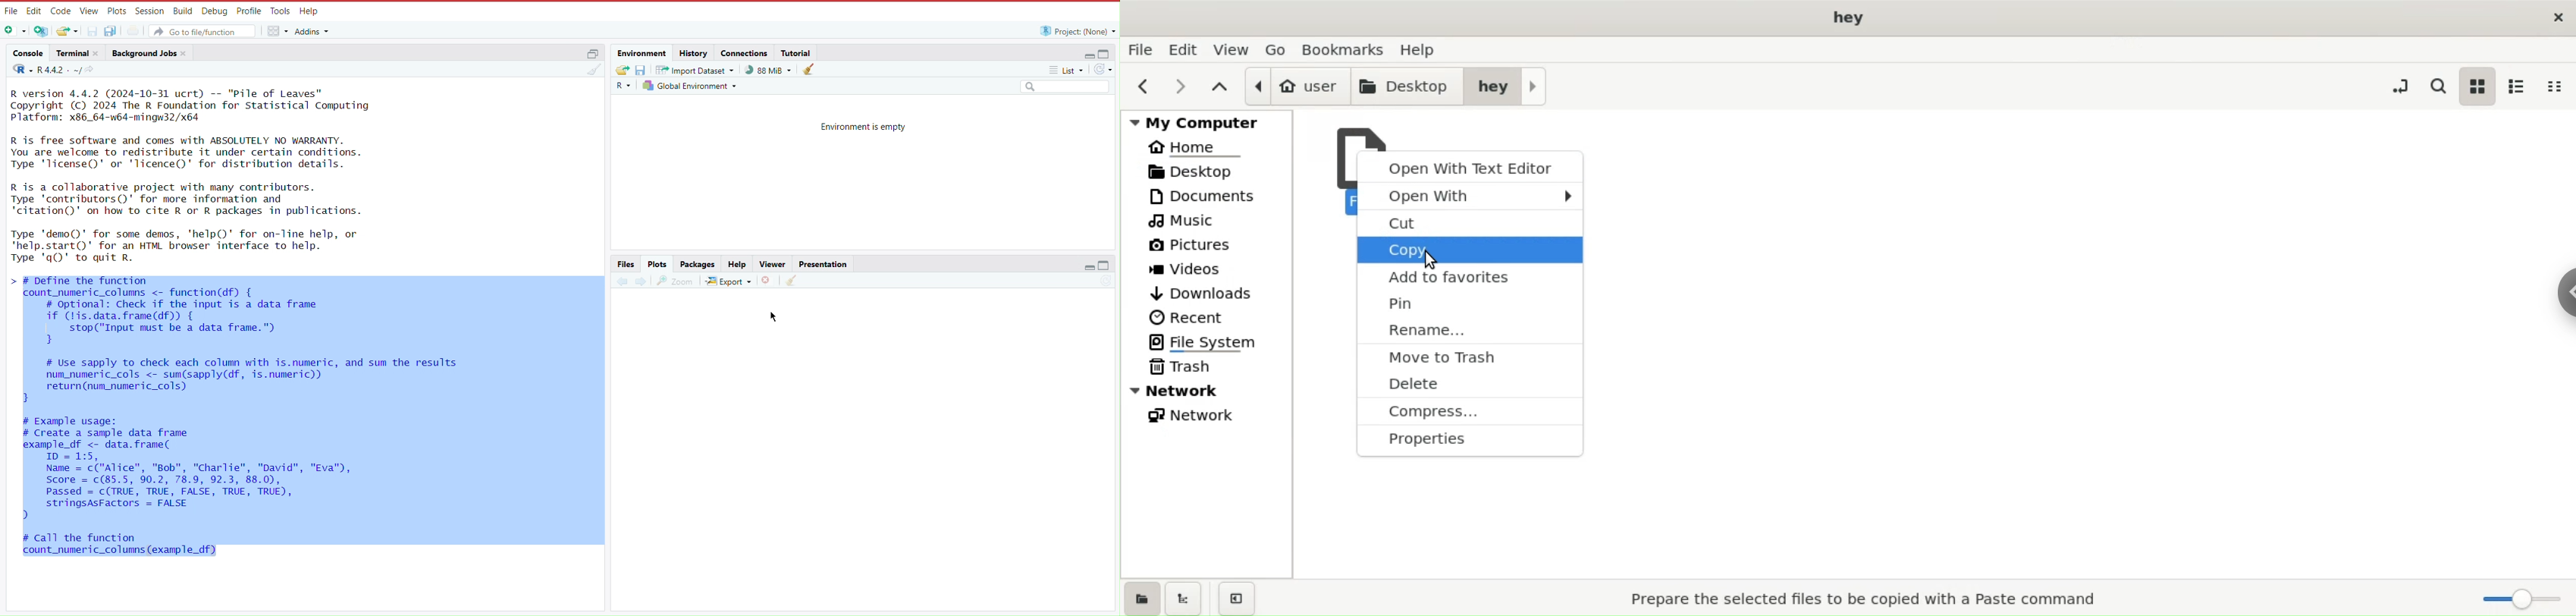 Image resolution: width=2576 pixels, height=616 pixels. Describe the element at coordinates (1075, 30) in the screenshot. I see `Project (Note)` at that location.